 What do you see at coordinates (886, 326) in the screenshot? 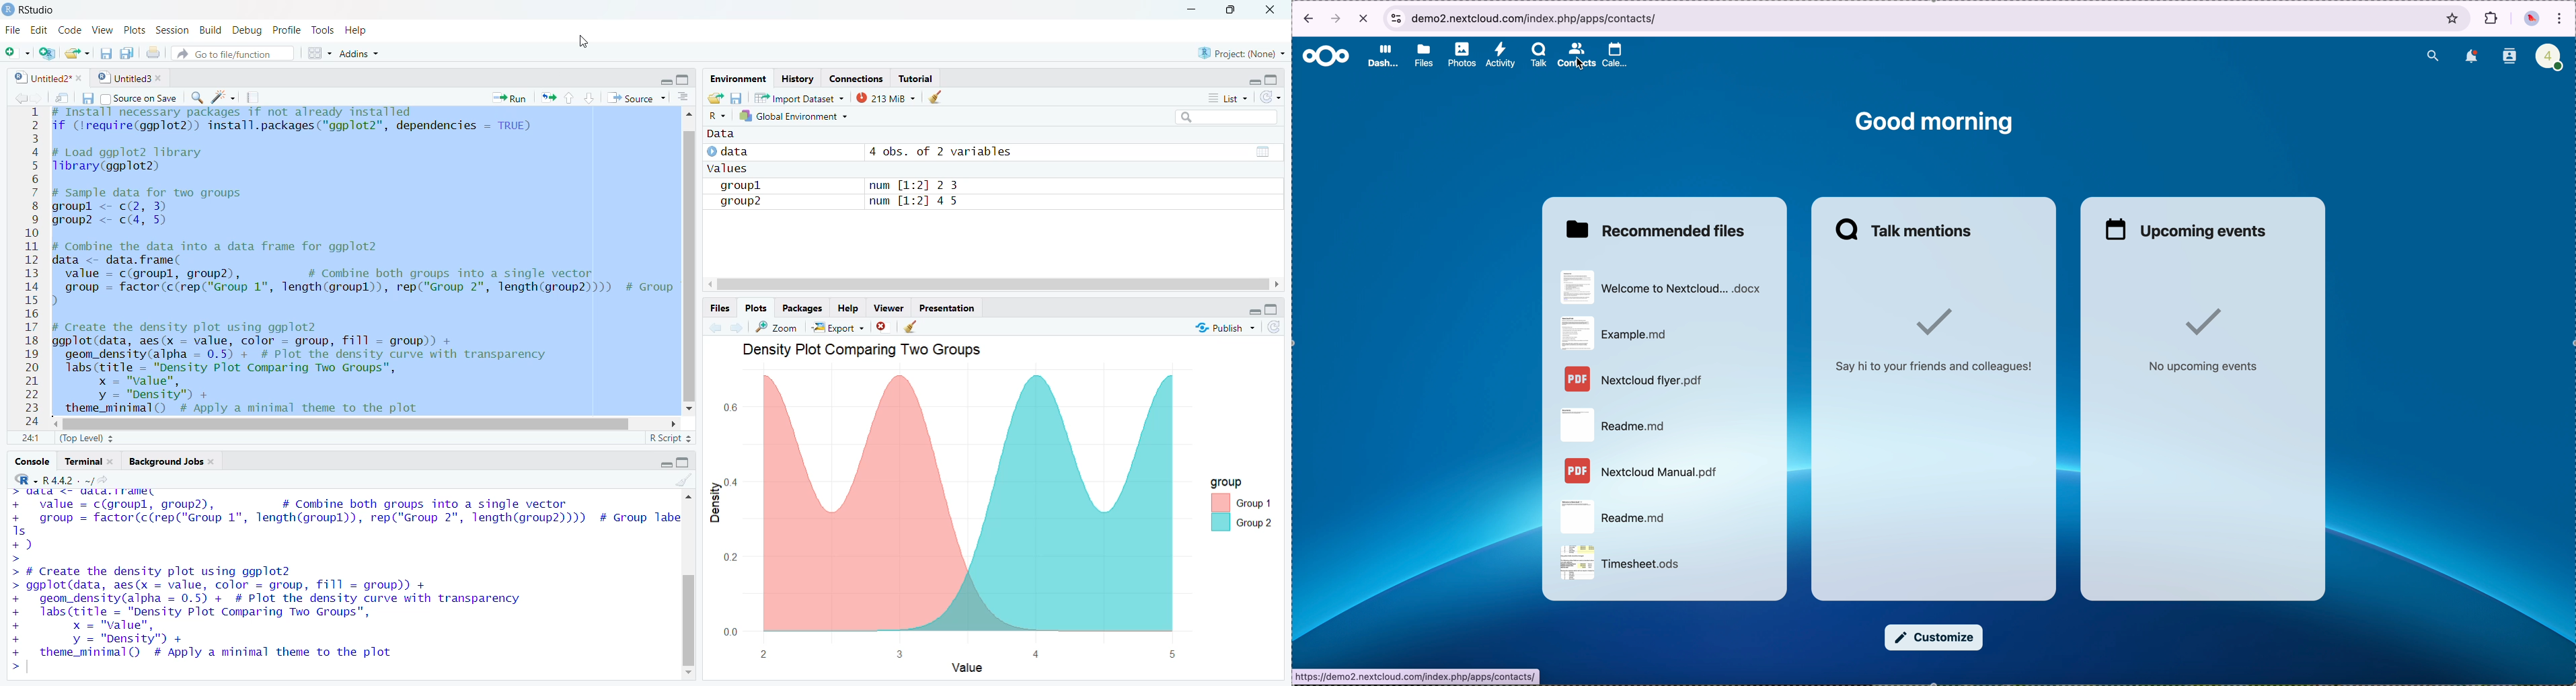
I see `close` at bounding box center [886, 326].